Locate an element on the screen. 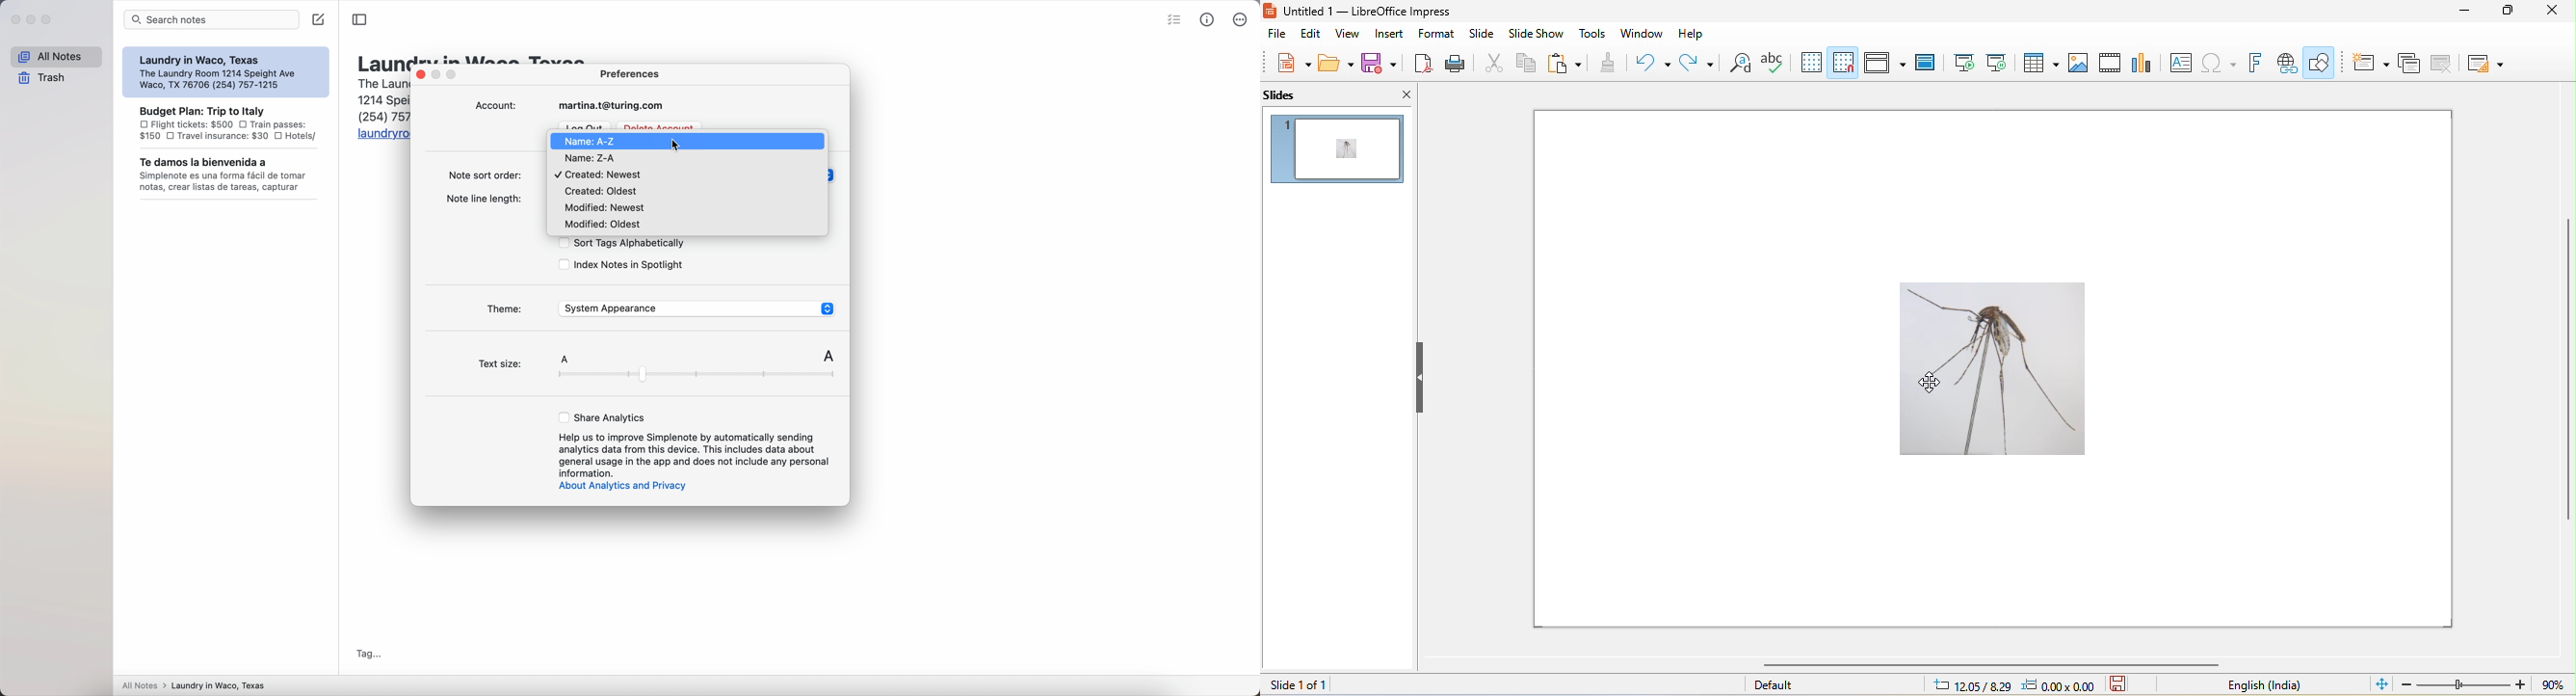 The image size is (2576, 700). layout is located at coordinates (2484, 65).